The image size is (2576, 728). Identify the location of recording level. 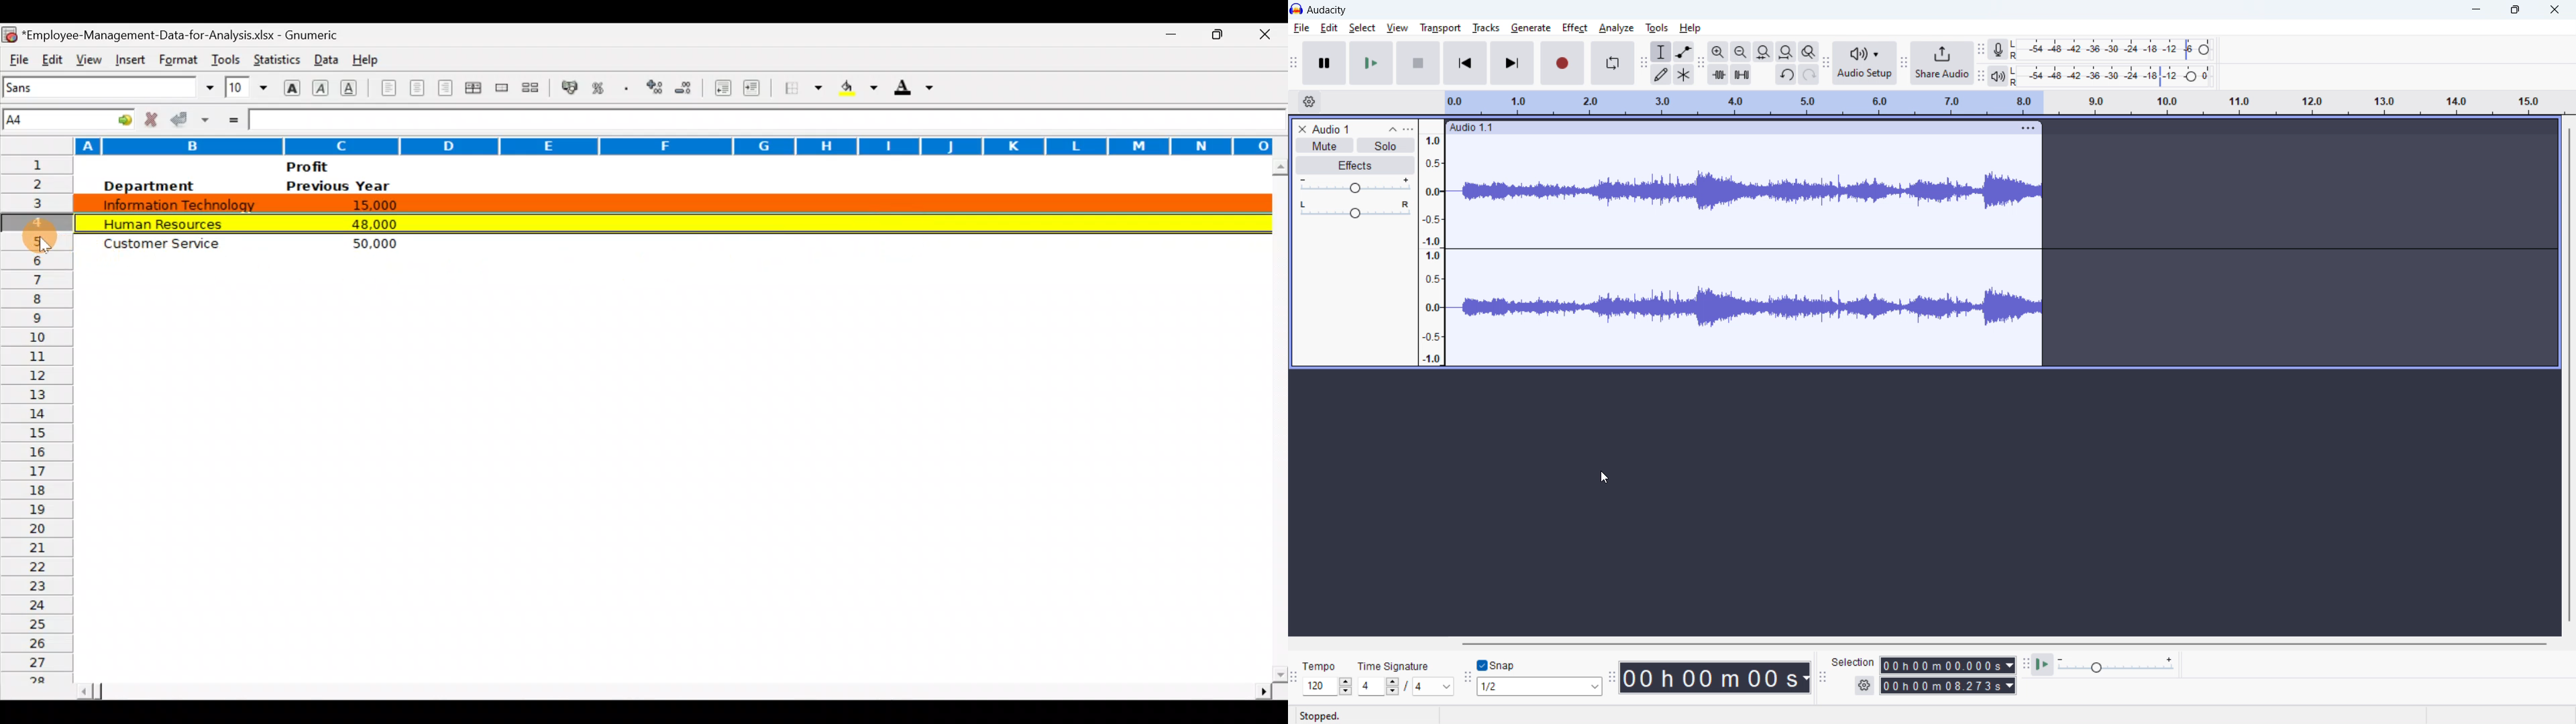
(2109, 50).